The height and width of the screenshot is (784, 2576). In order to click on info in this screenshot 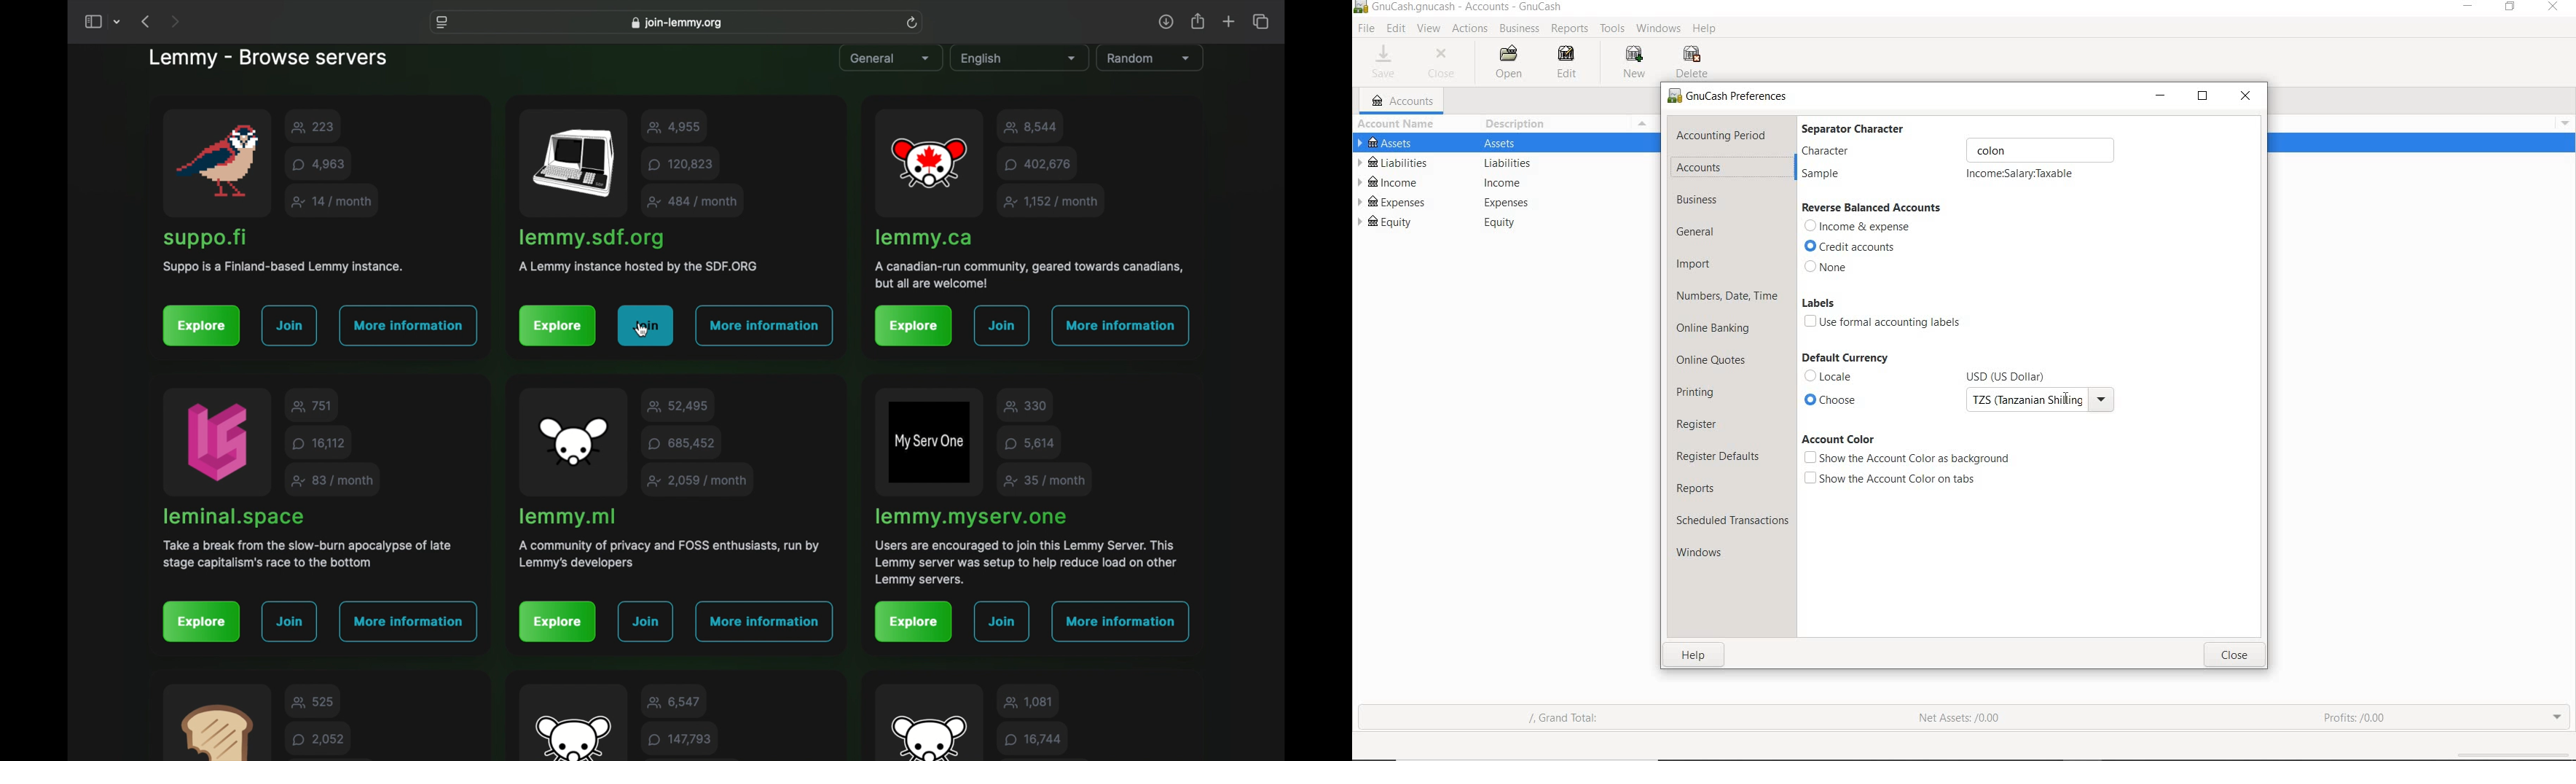, I will do `click(1027, 562)`.